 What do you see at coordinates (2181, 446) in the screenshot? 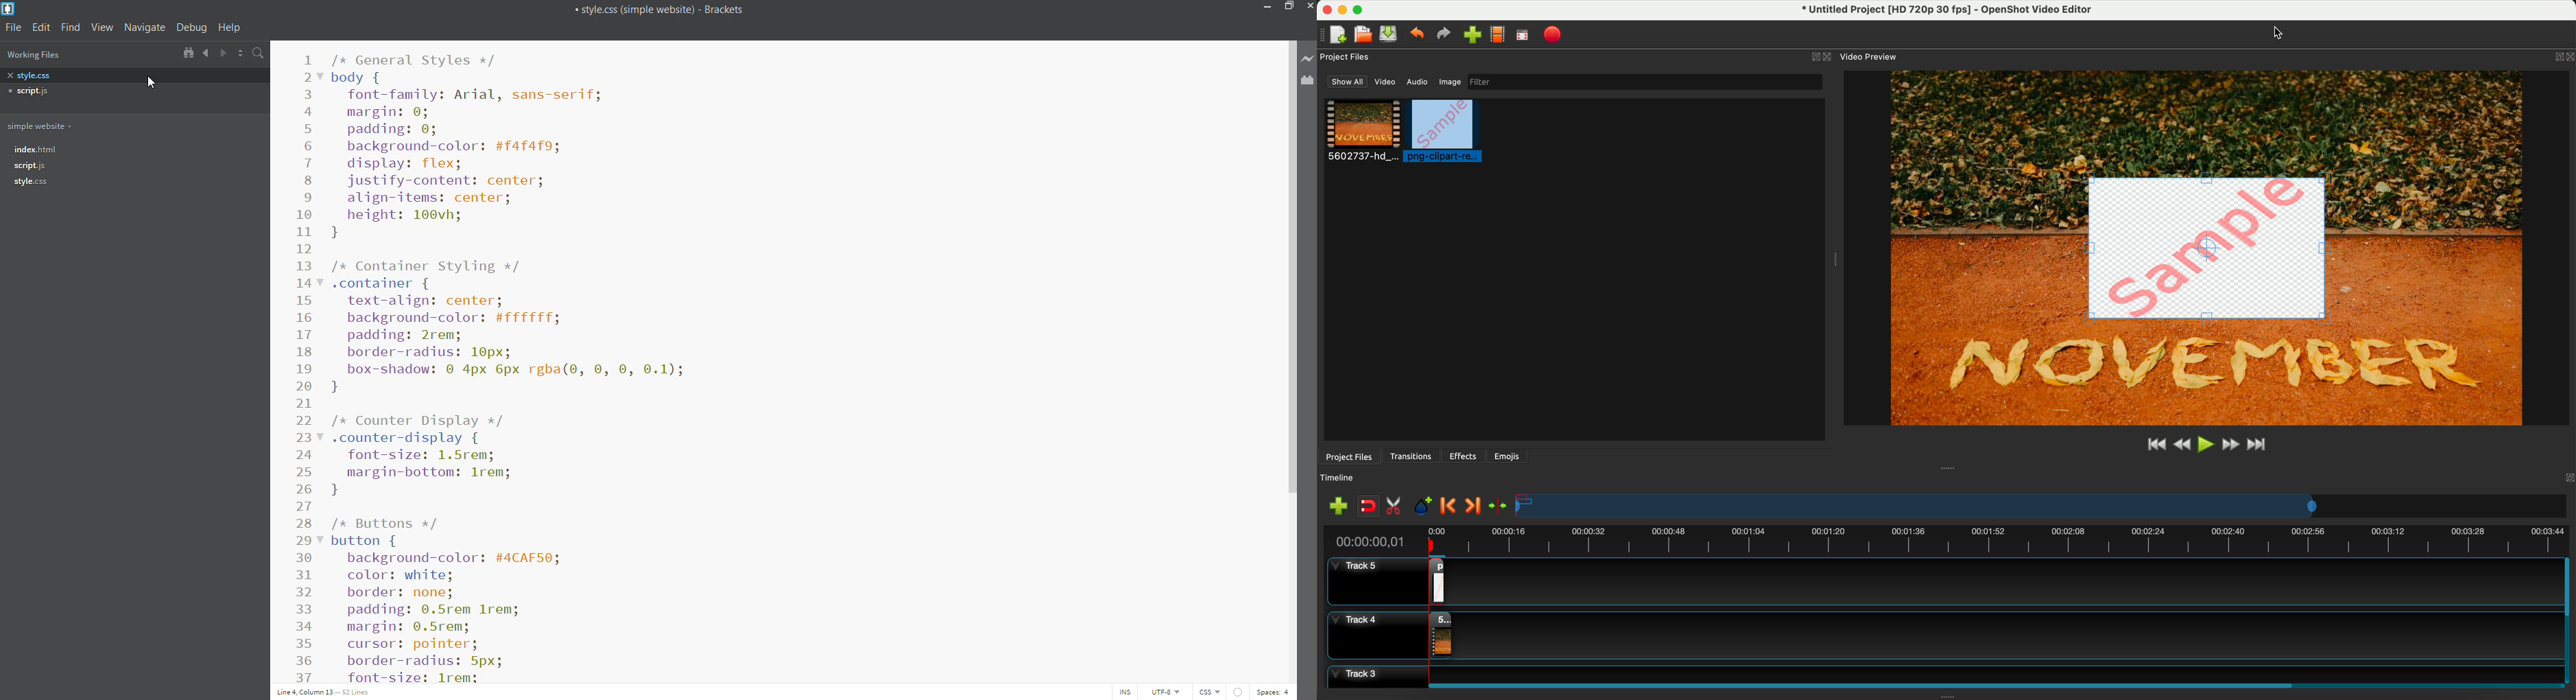
I see `rewind` at bounding box center [2181, 446].